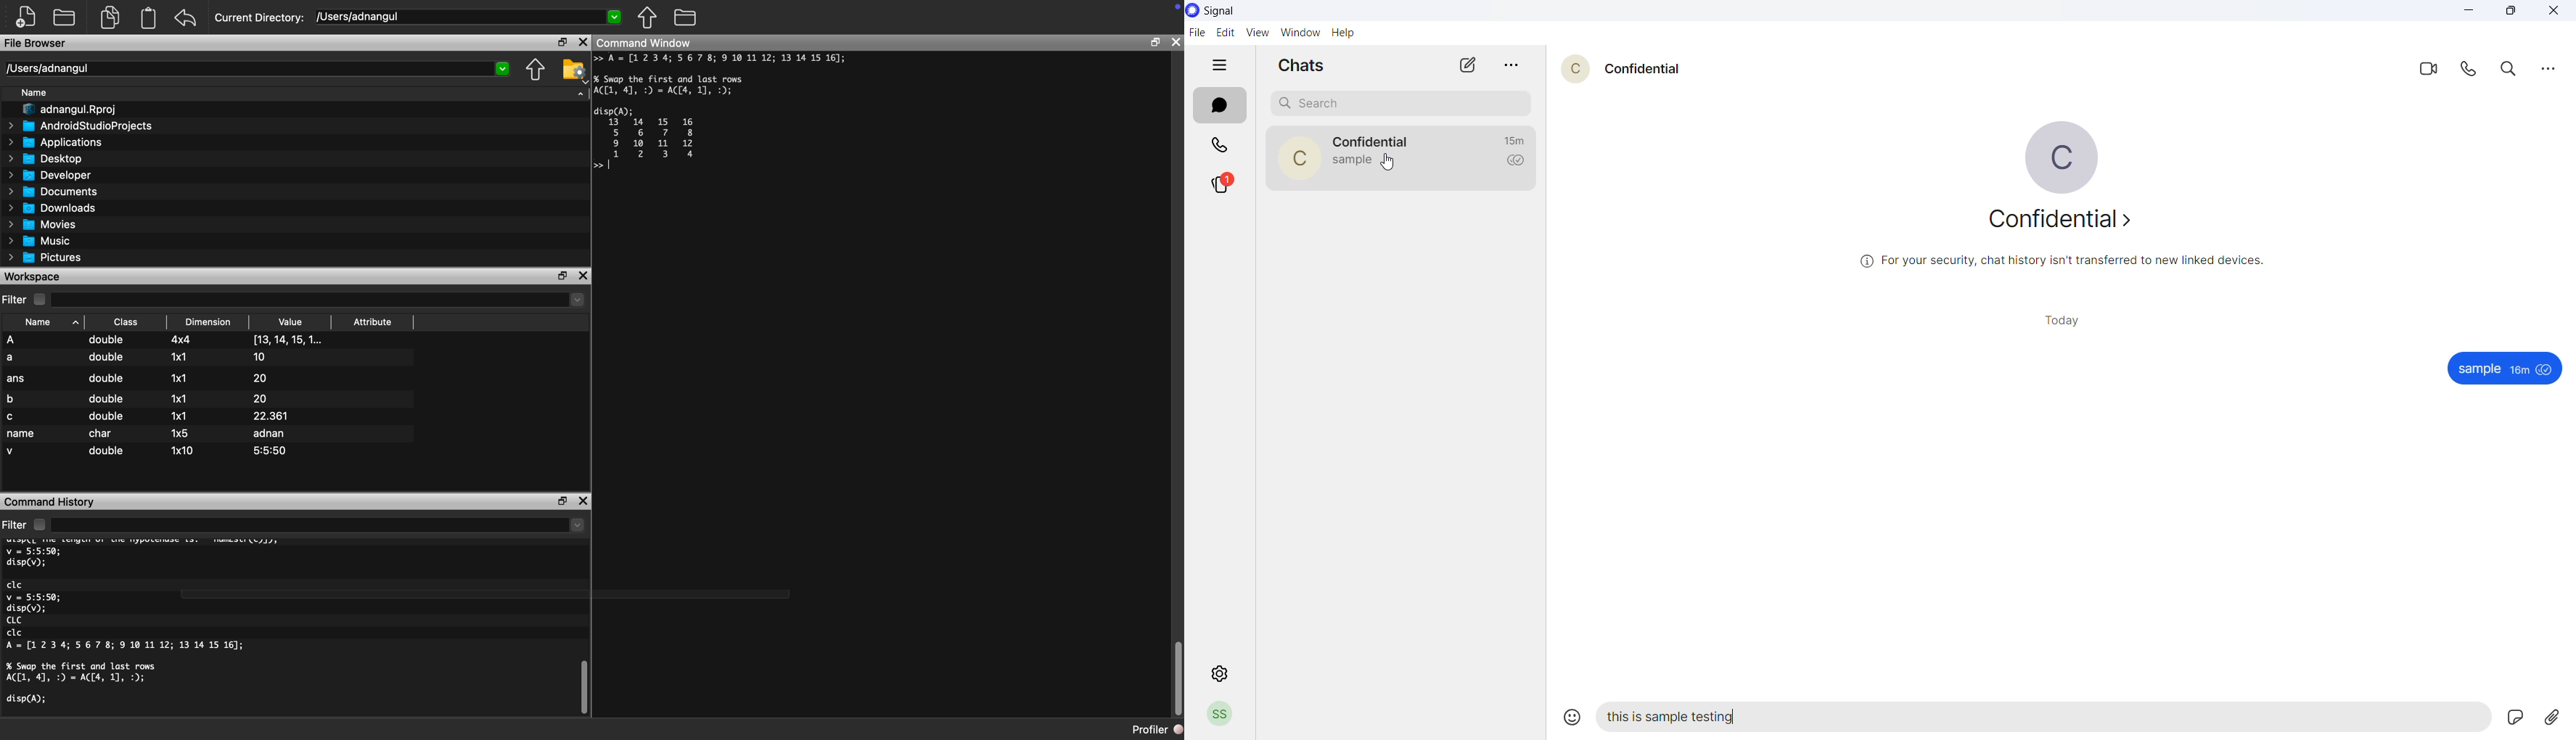 The image size is (2576, 756). Describe the element at coordinates (1149, 729) in the screenshot. I see `Profiler` at that location.